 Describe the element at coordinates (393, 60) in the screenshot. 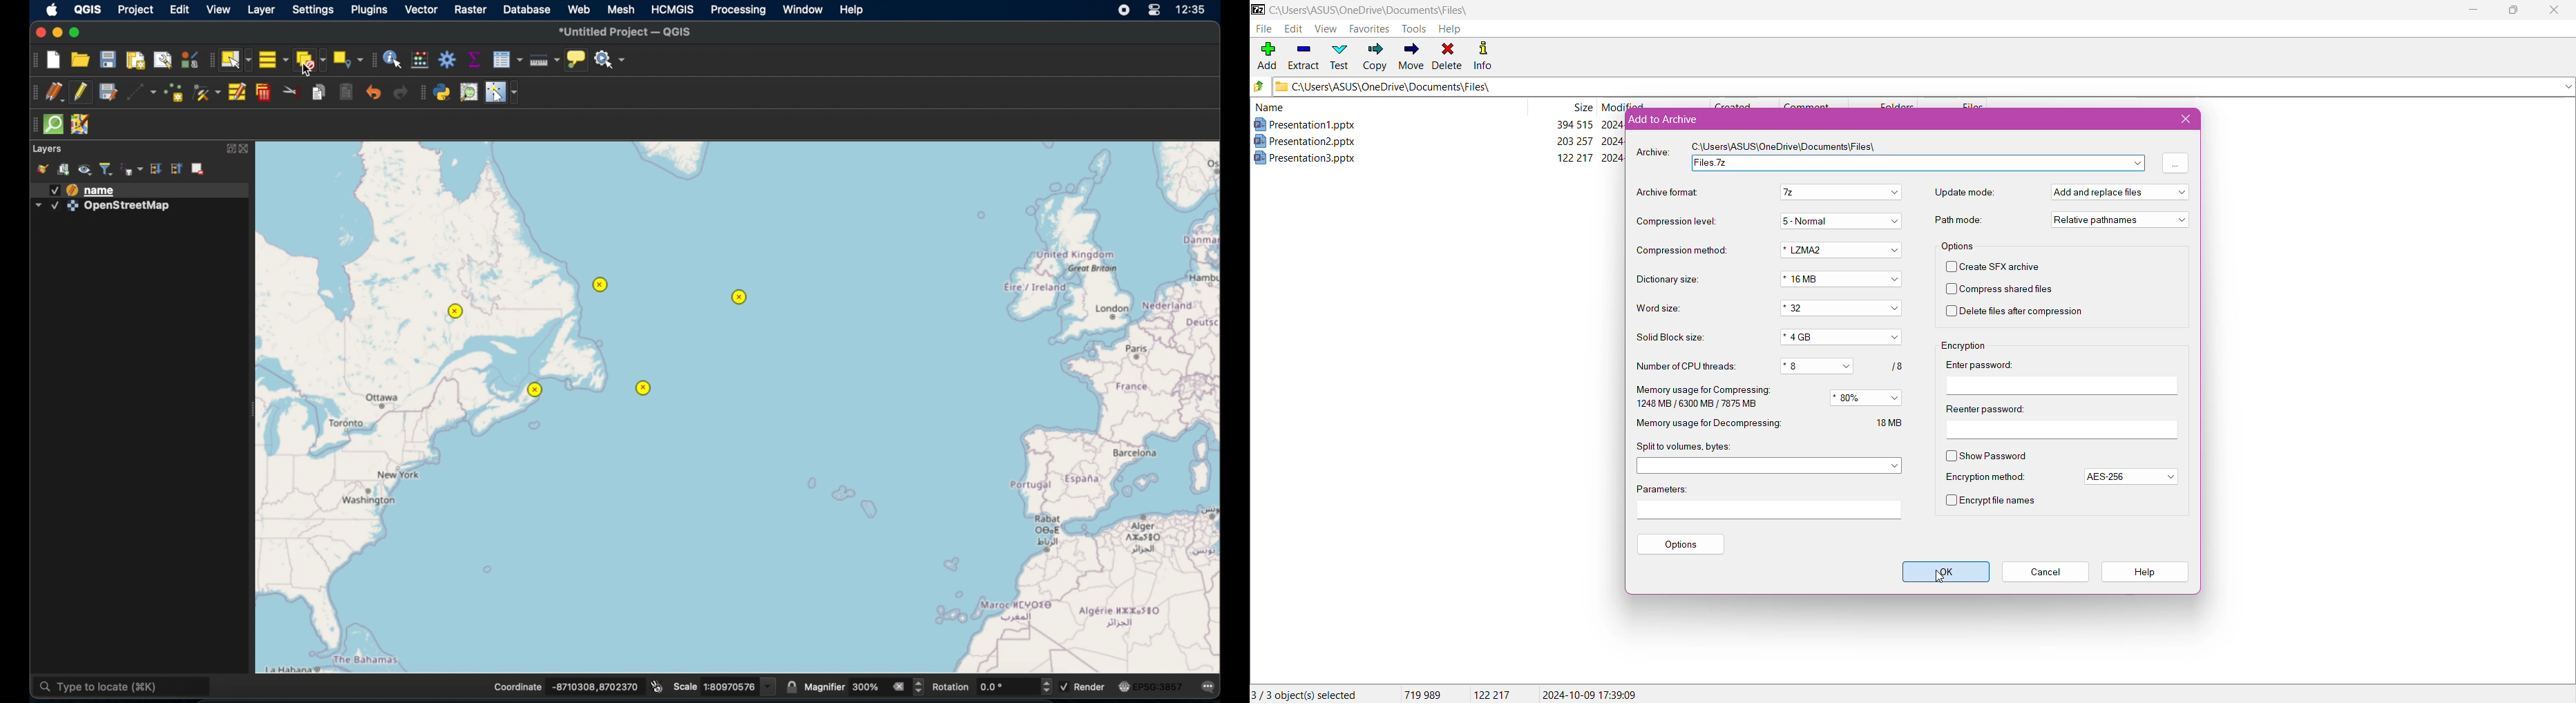

I see `identify feature` at that location.